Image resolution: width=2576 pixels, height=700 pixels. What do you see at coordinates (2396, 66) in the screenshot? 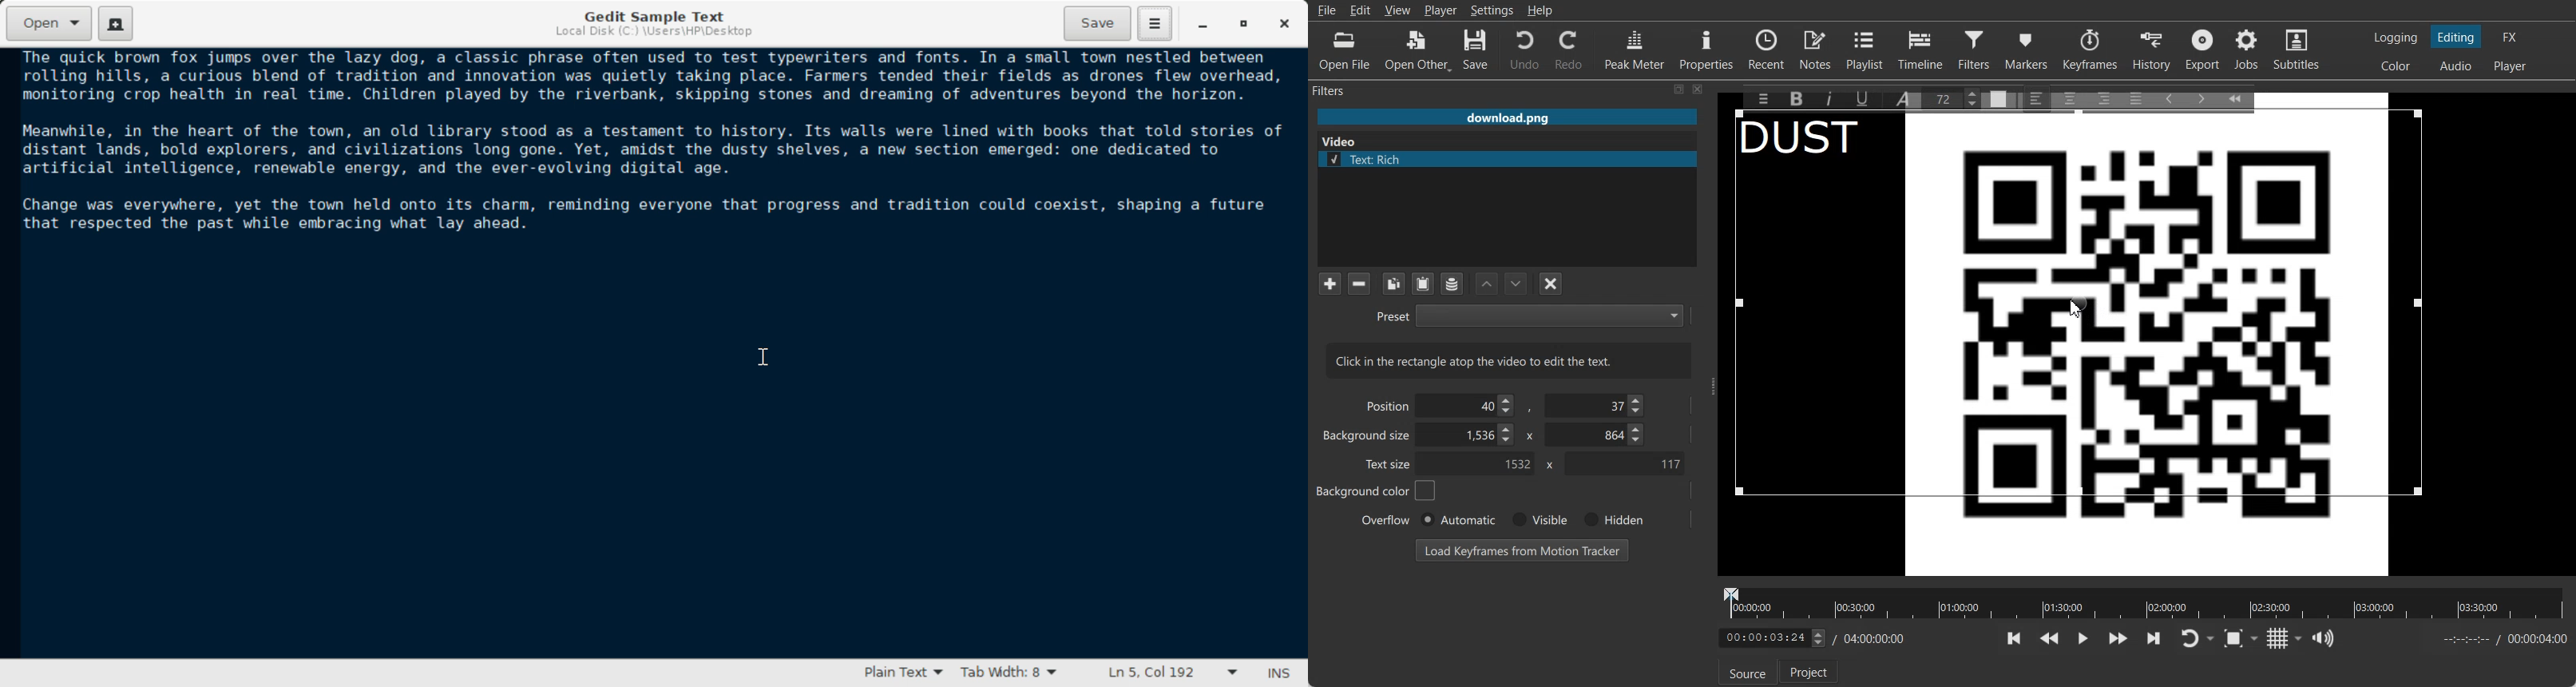
I see `Switching to the Color layout` at bounding box center [2396, 66].